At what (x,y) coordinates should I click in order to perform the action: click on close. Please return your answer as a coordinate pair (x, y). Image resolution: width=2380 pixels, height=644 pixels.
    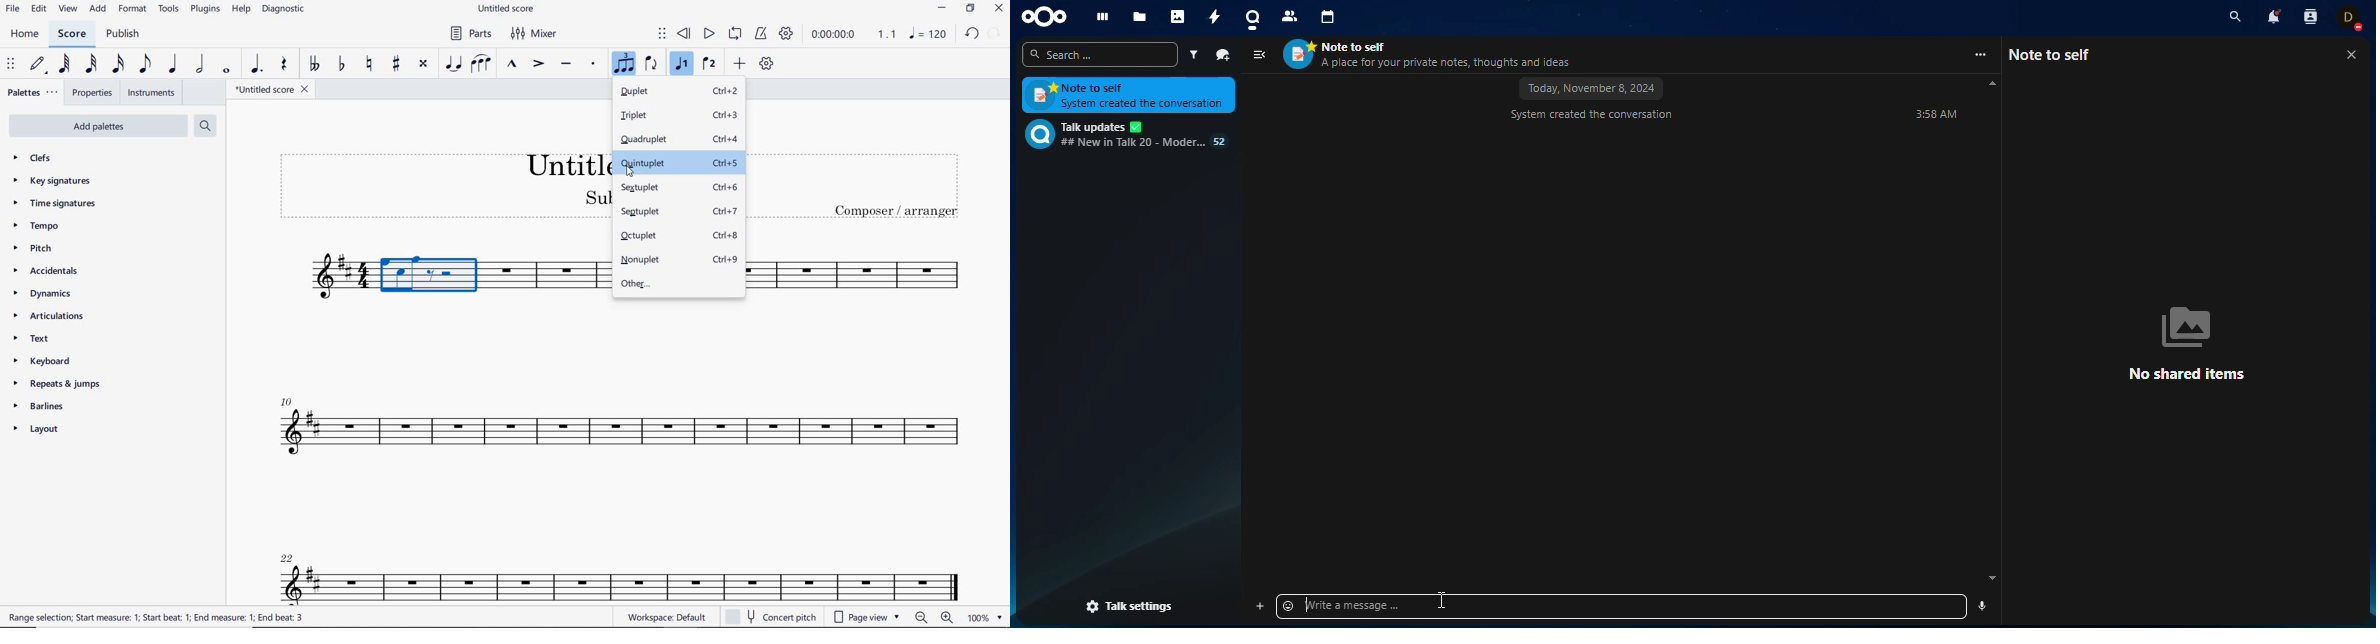
    Looking at the image, I should click on (2350, 56).